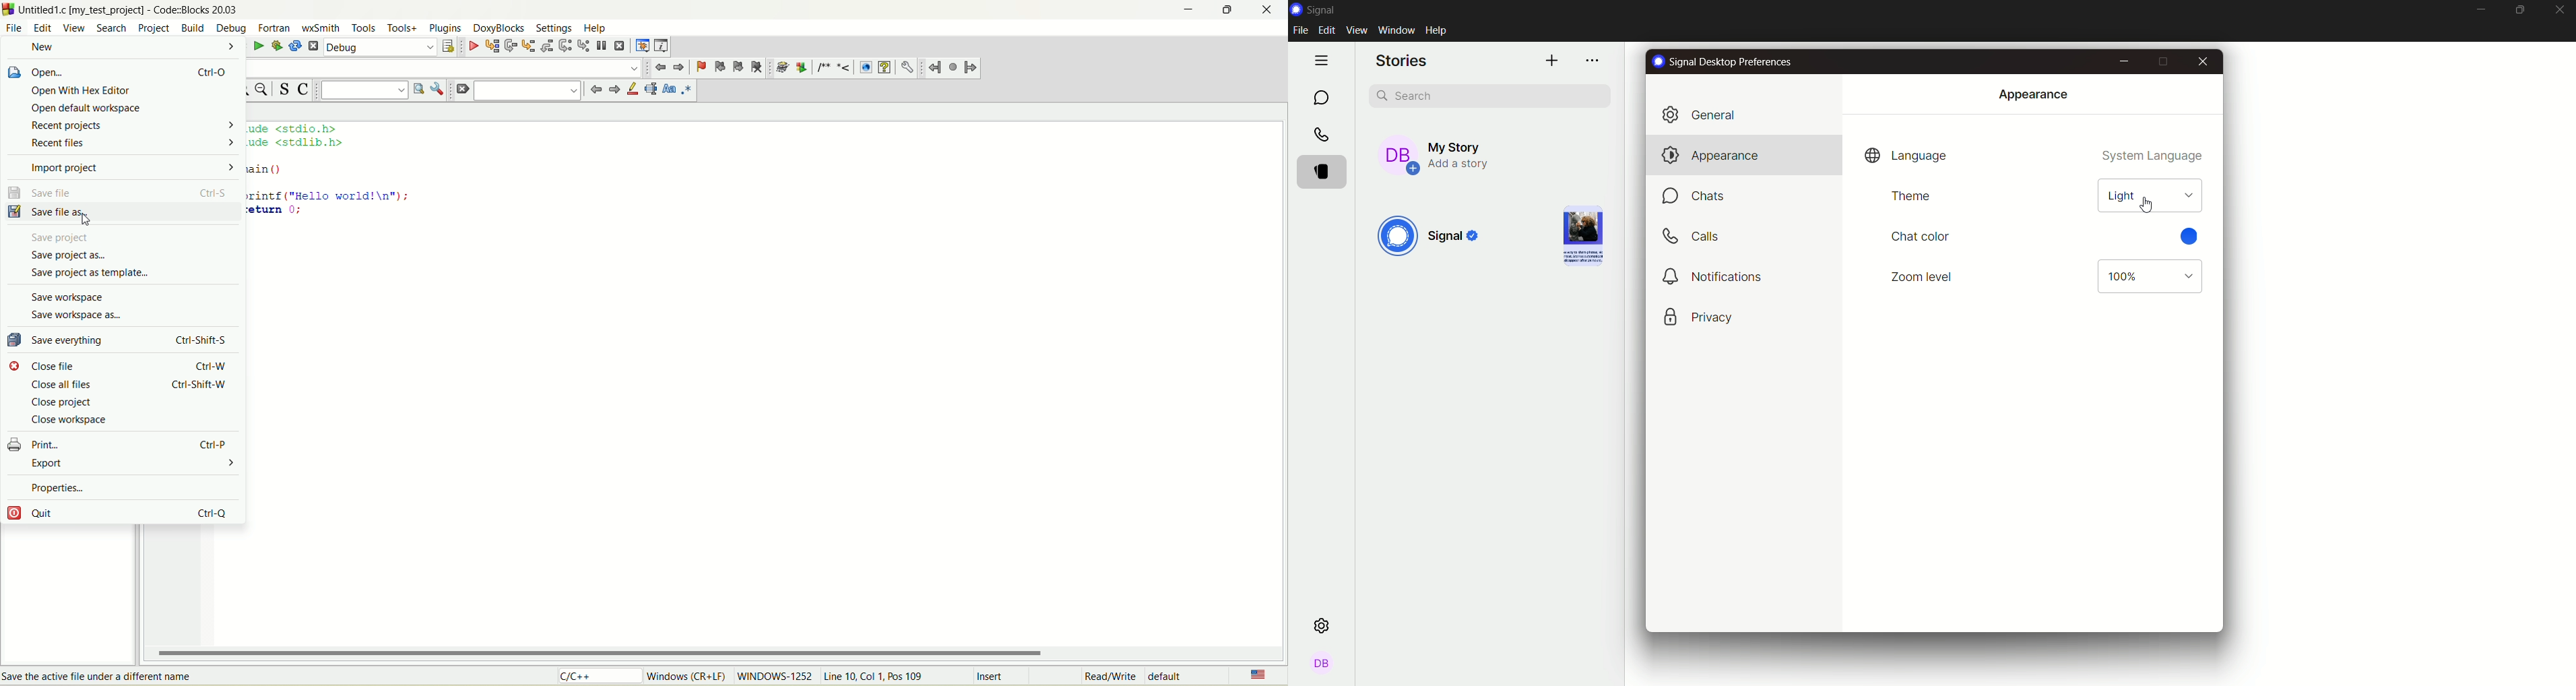 This screenshot has width=2576, height=700. What do you see at coordinates (1491, 94) in the screenshot?
I see `search bar` at bounding box center [1491, 94].